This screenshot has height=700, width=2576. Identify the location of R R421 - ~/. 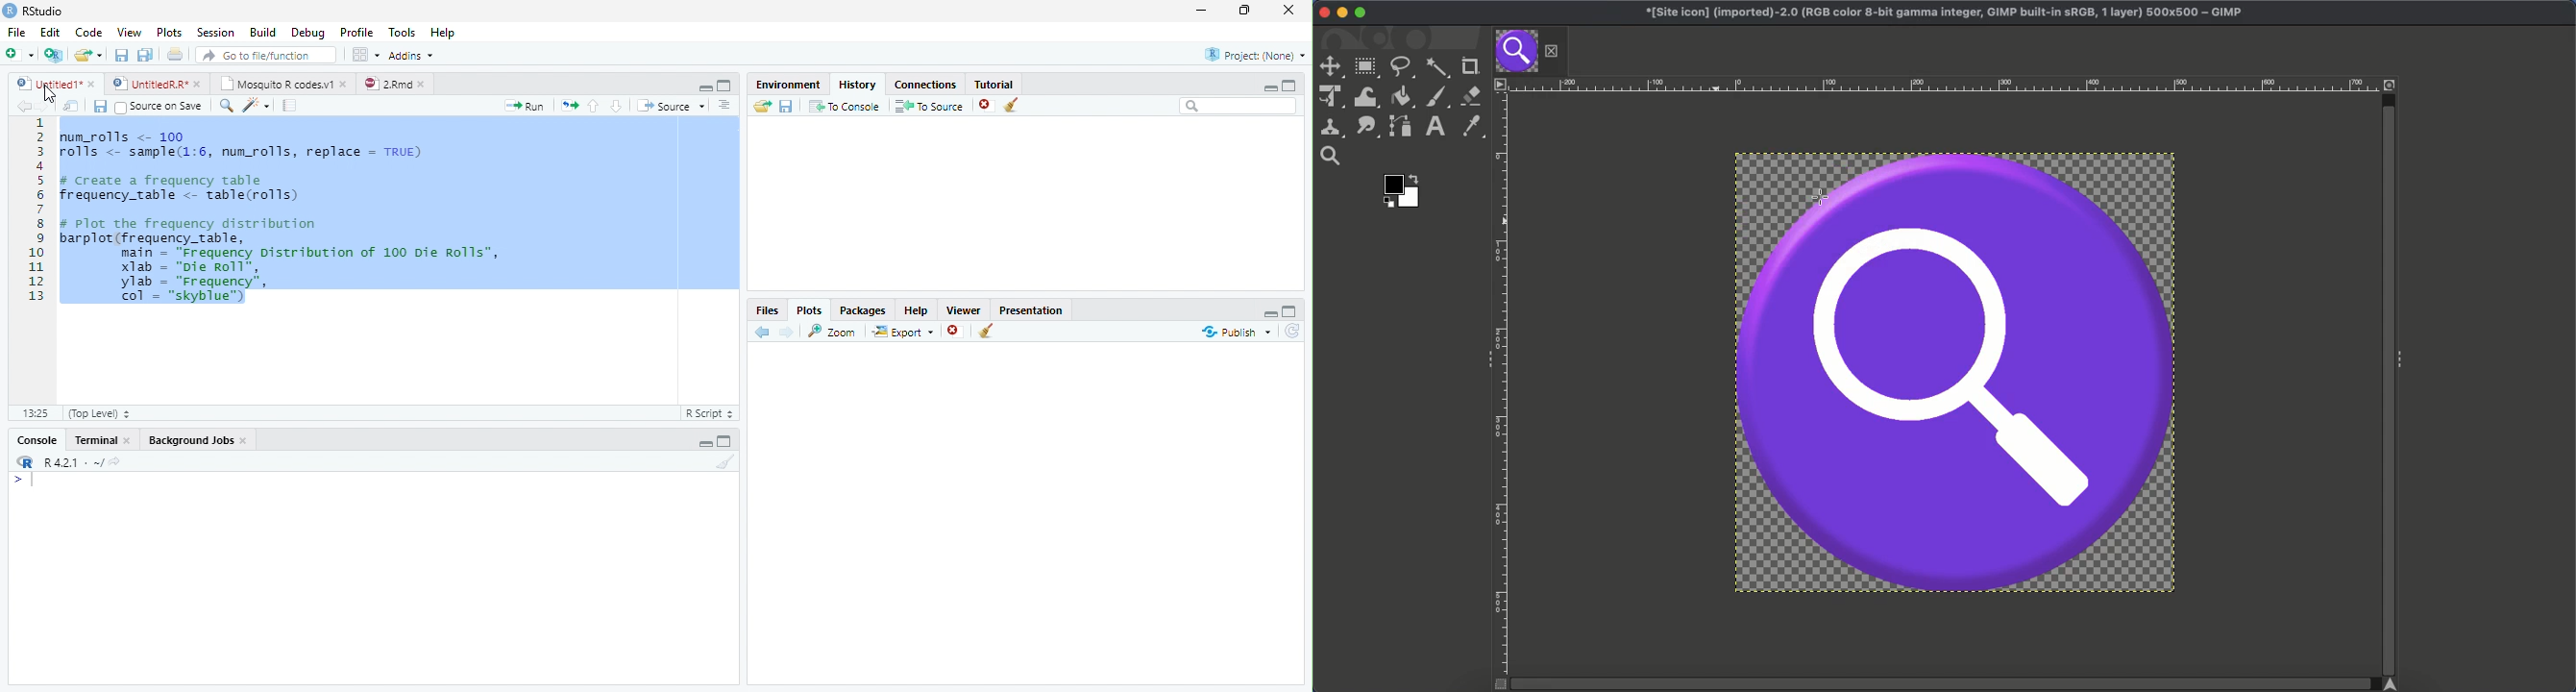
(66, 462).